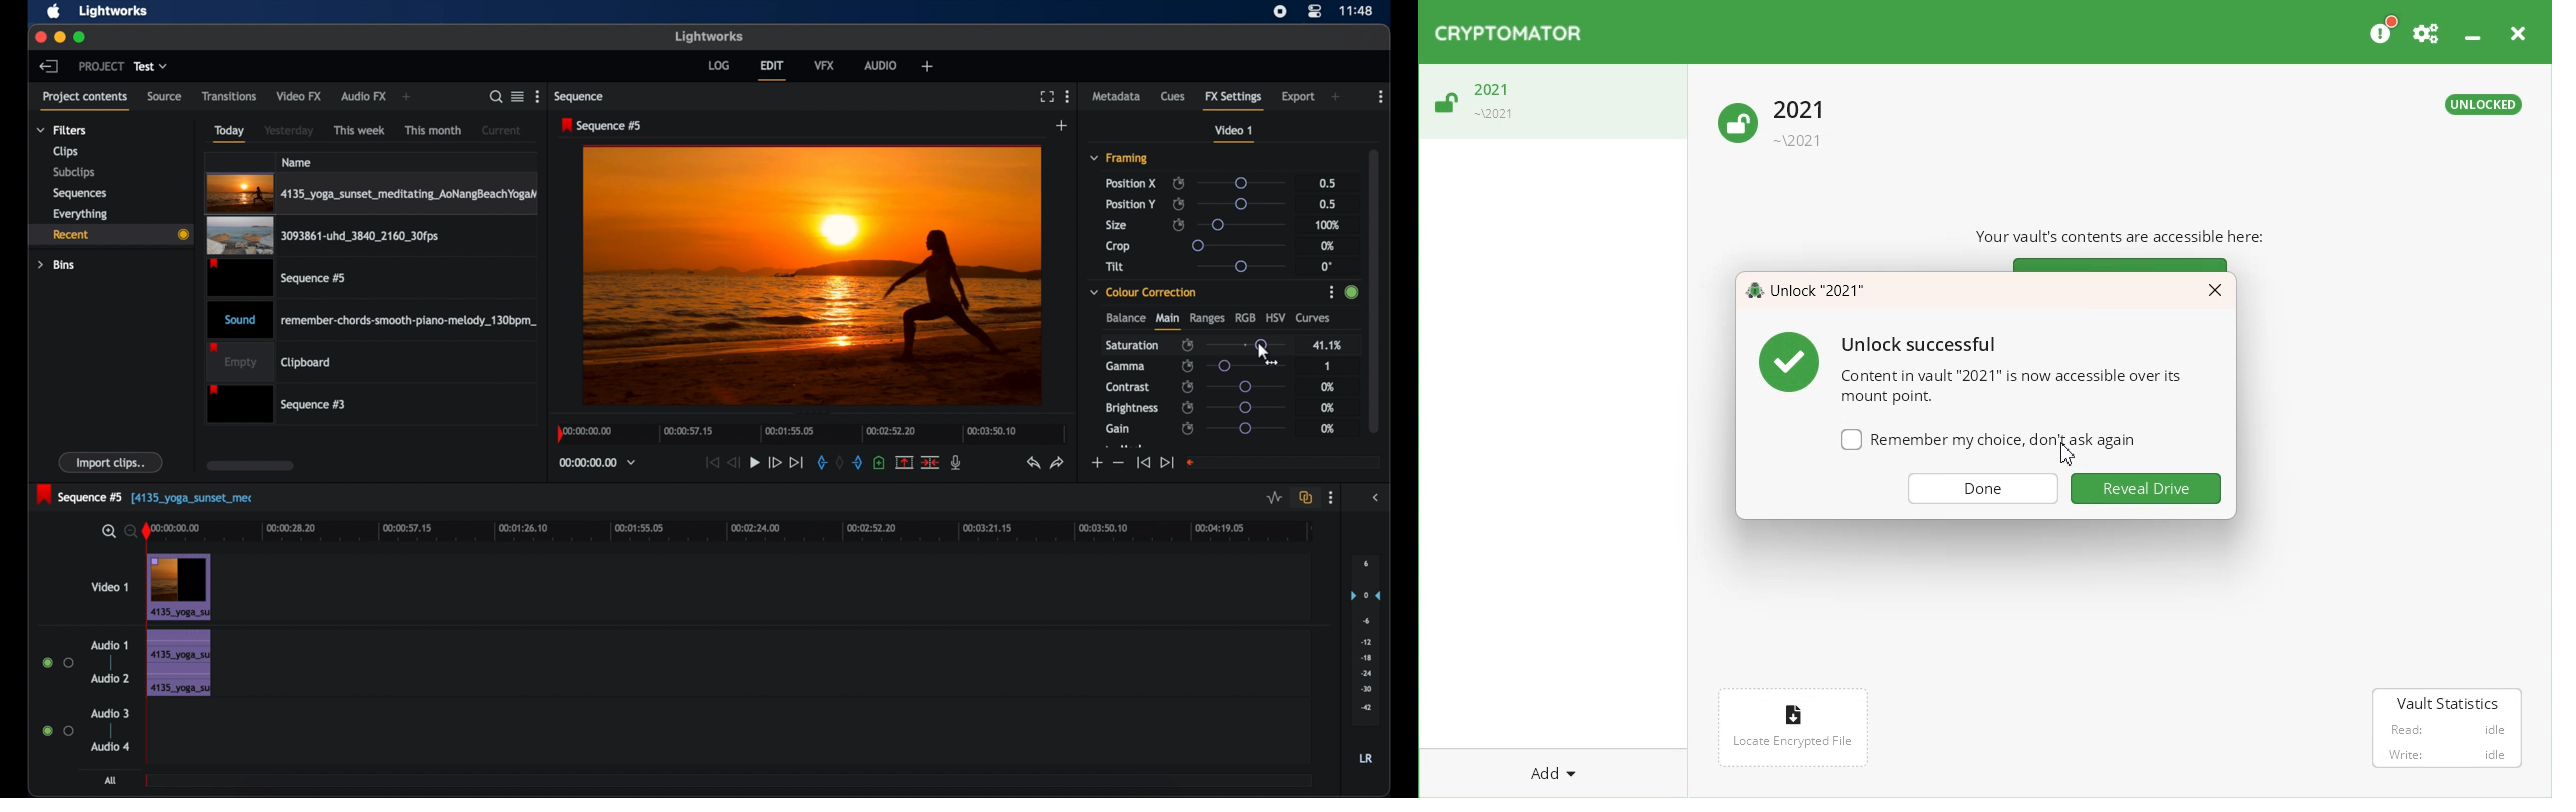  Describe the element at coordinates (1188, 407) in the screenshot. I see `enable/disable keyframes` at that location.